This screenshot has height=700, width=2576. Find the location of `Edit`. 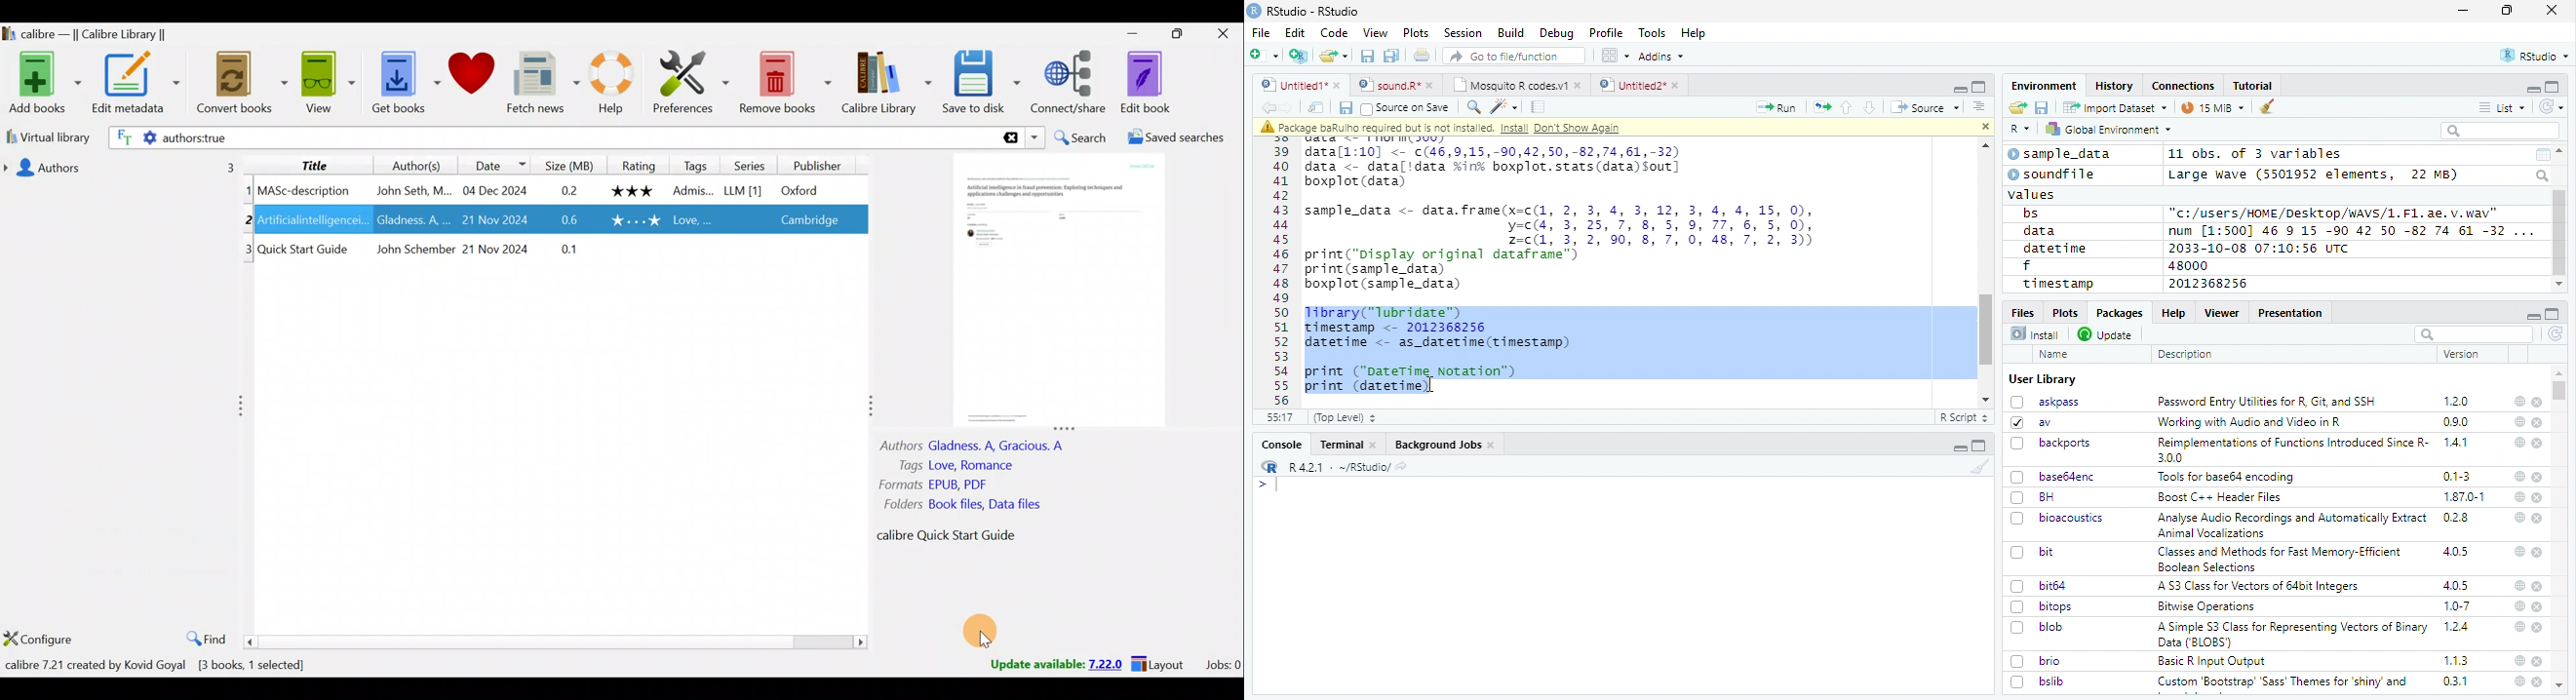

Edit is located at coordinates (1295, 32).